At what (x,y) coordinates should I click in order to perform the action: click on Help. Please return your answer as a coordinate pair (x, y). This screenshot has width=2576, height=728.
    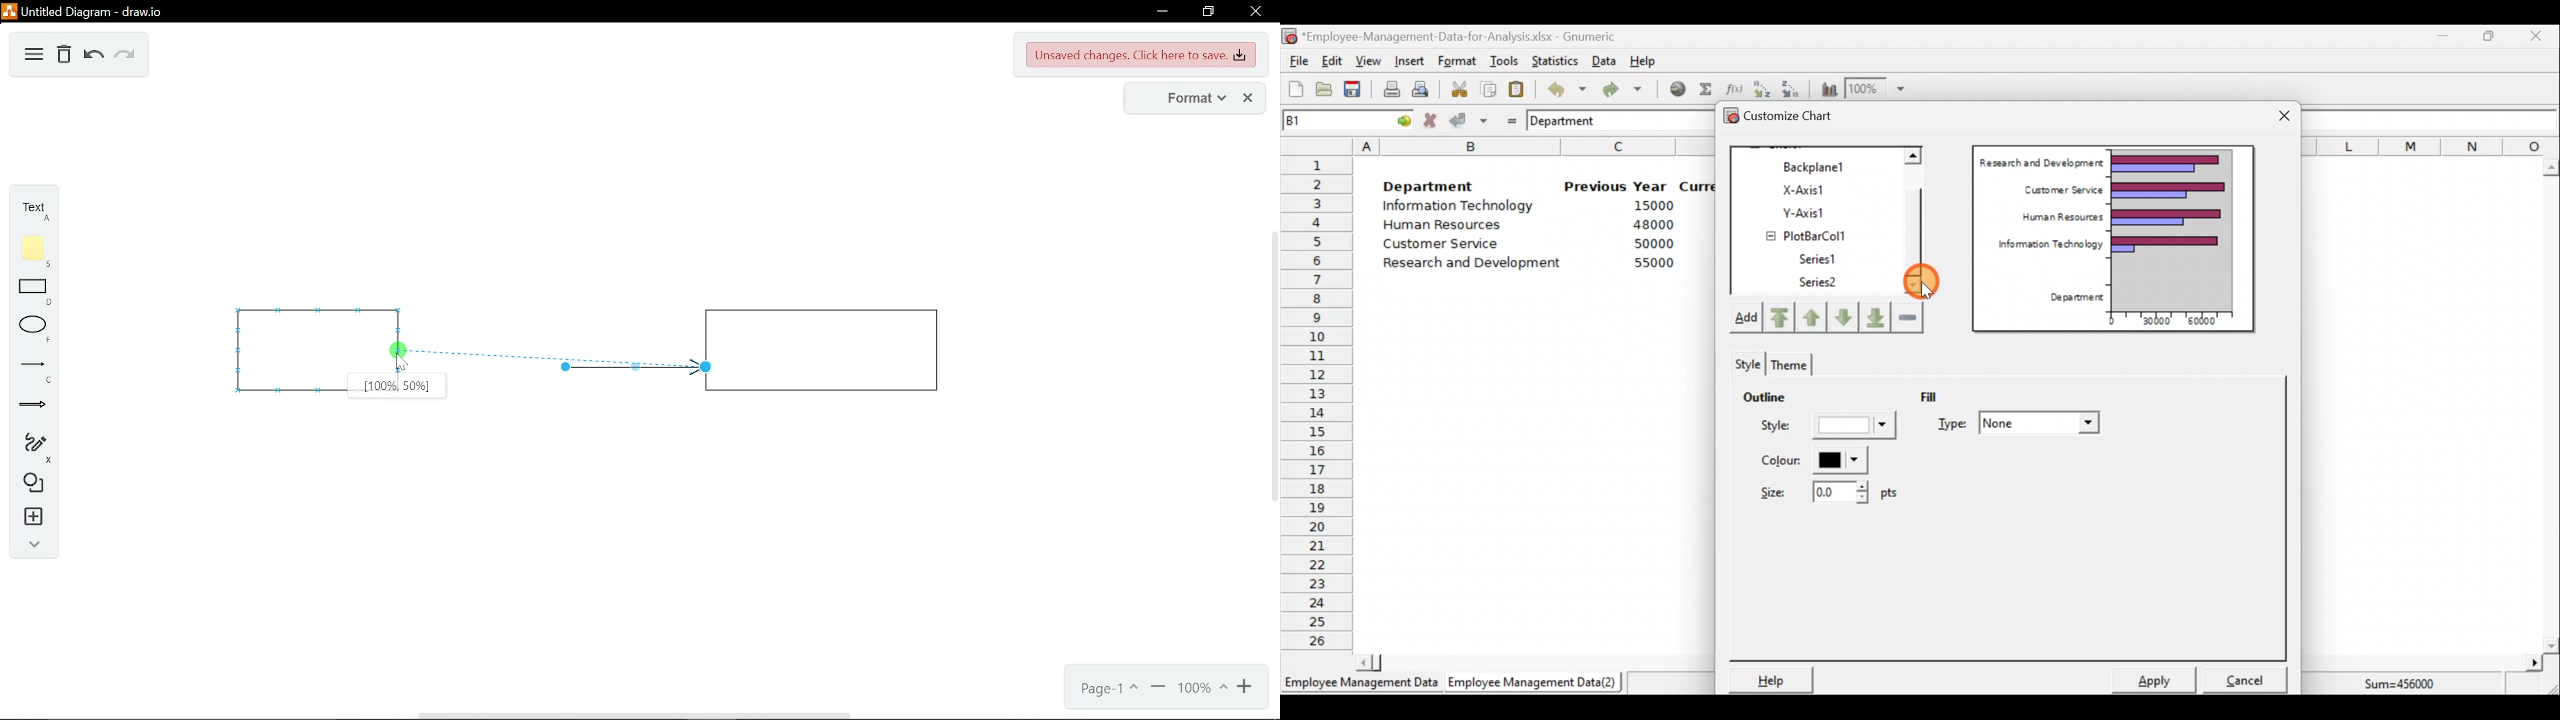
    Looking at the image, I should click on (1769, 679).